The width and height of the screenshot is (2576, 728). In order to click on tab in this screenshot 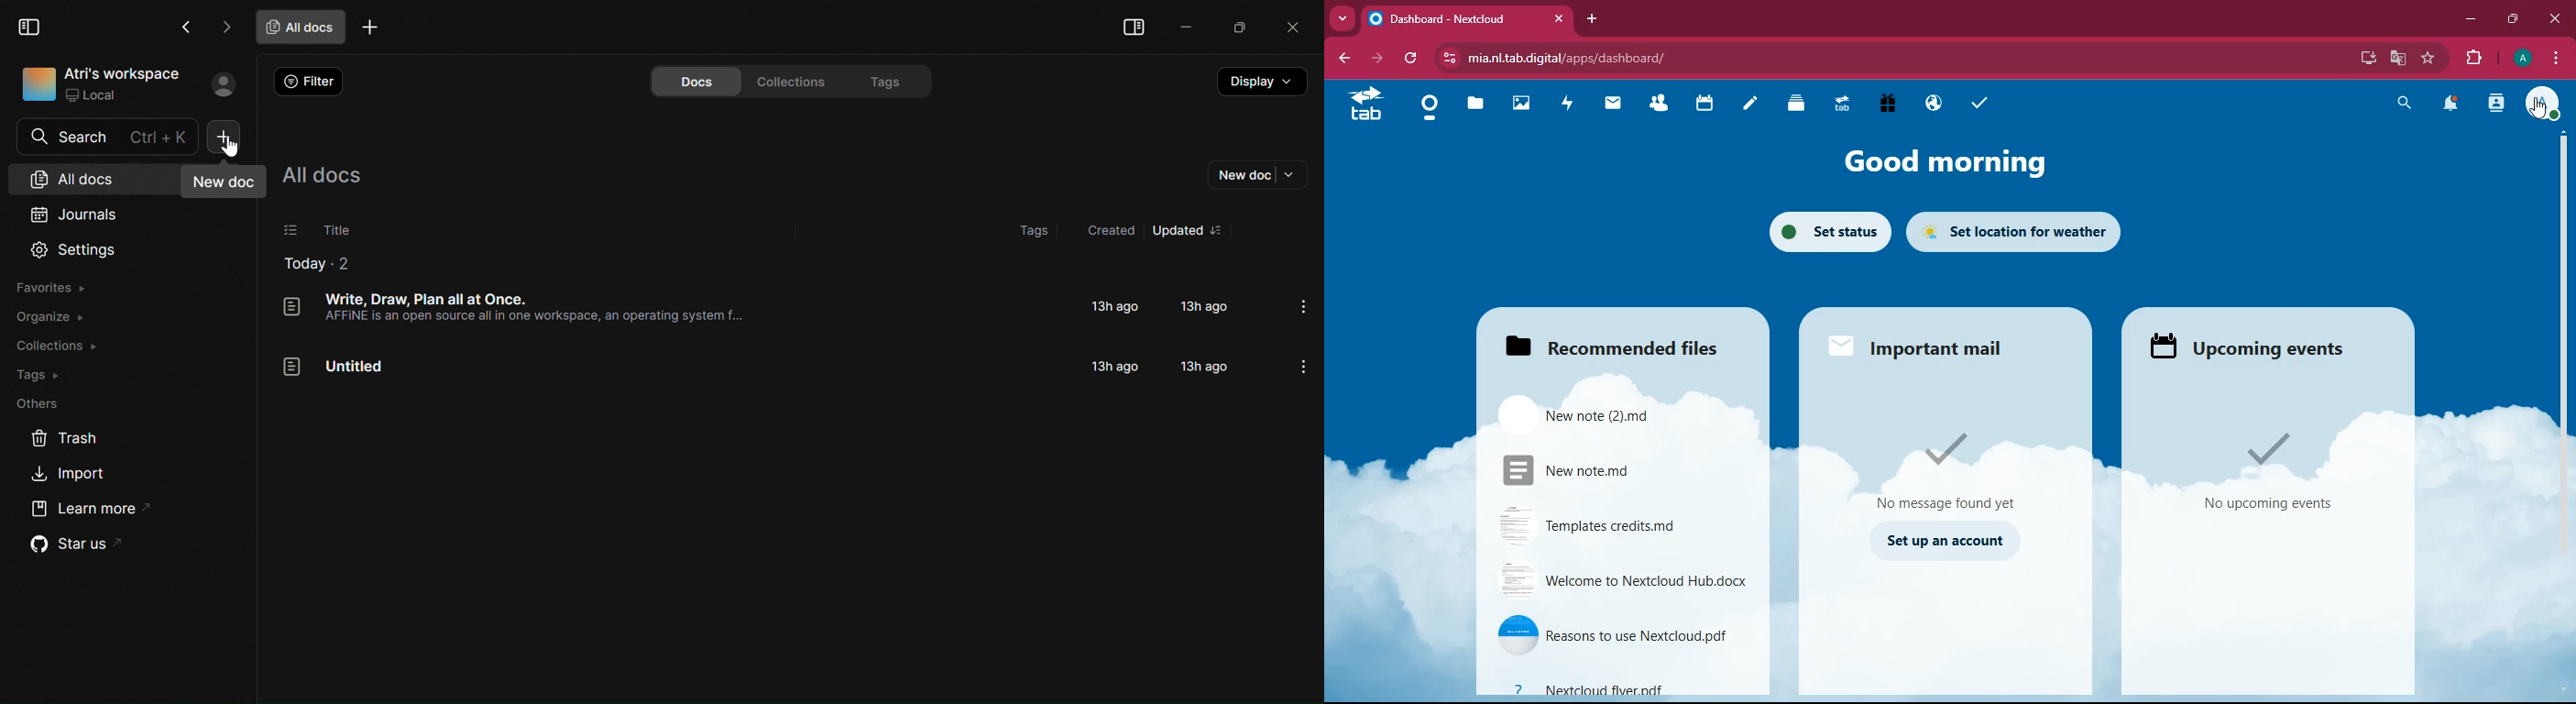, I will do `click(1838, 103)`.